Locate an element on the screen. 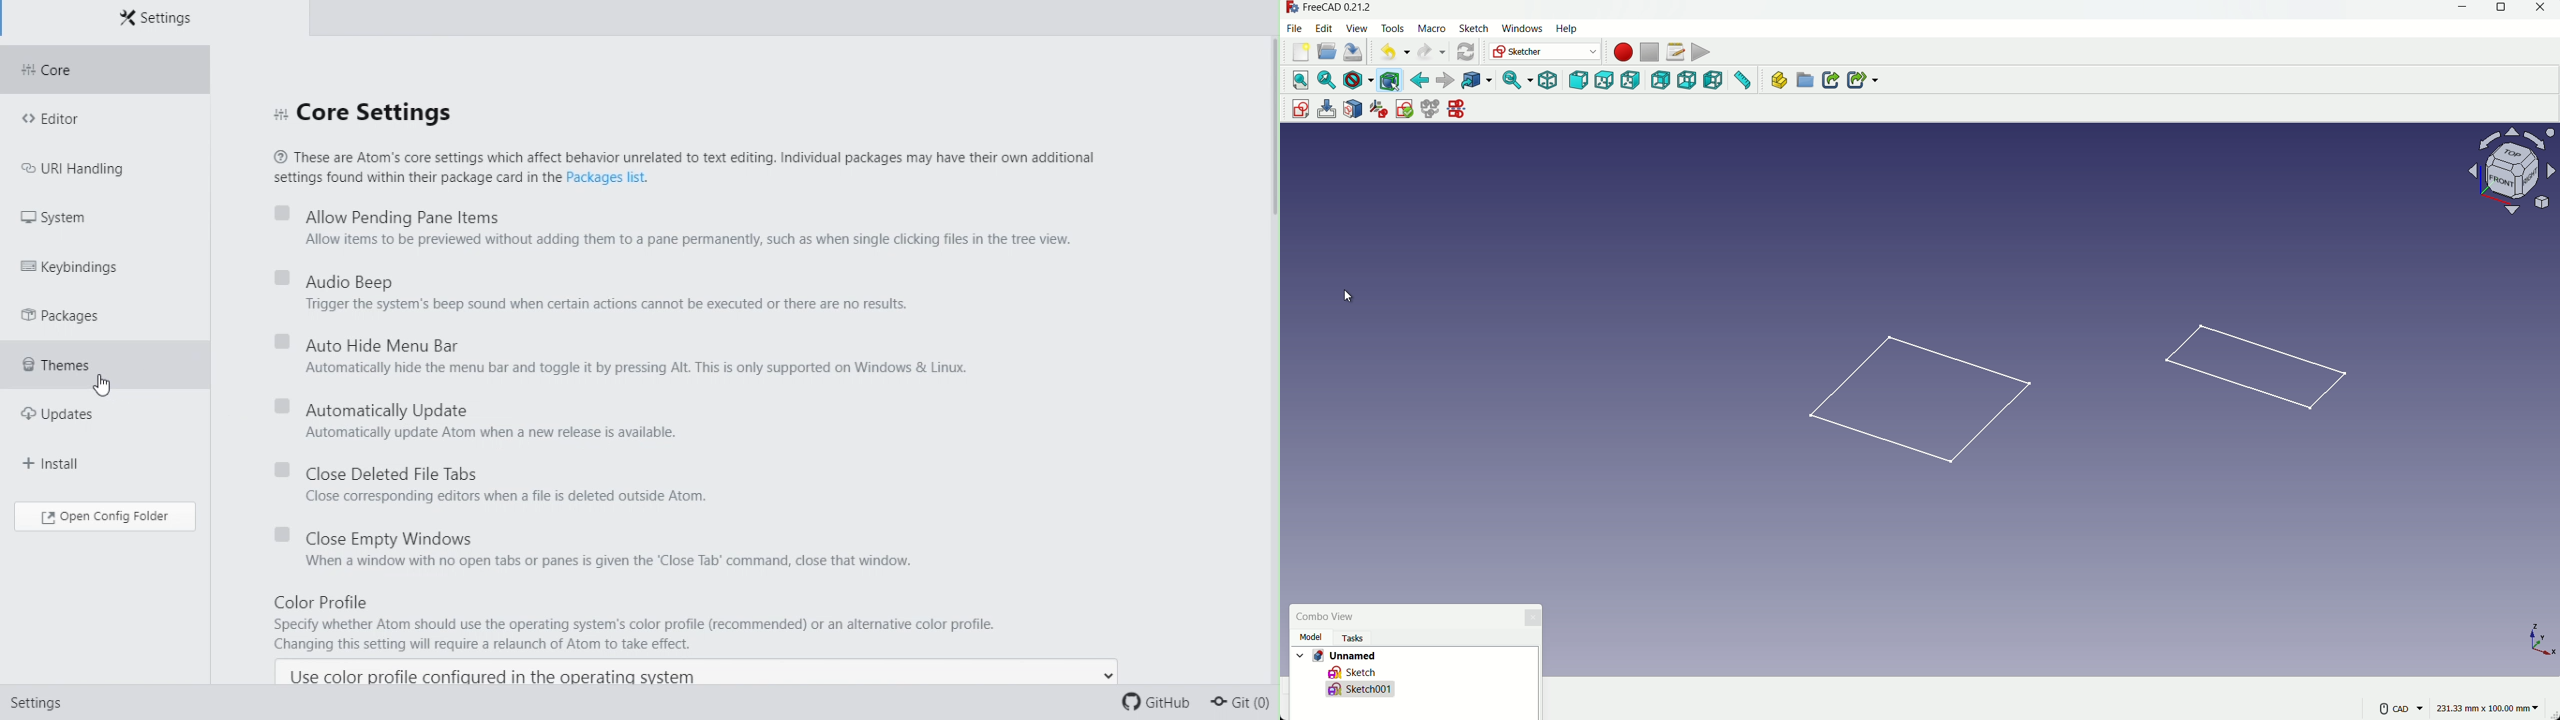 The image size is (2576, 728). Core settings is located at coordinates (372, 111).